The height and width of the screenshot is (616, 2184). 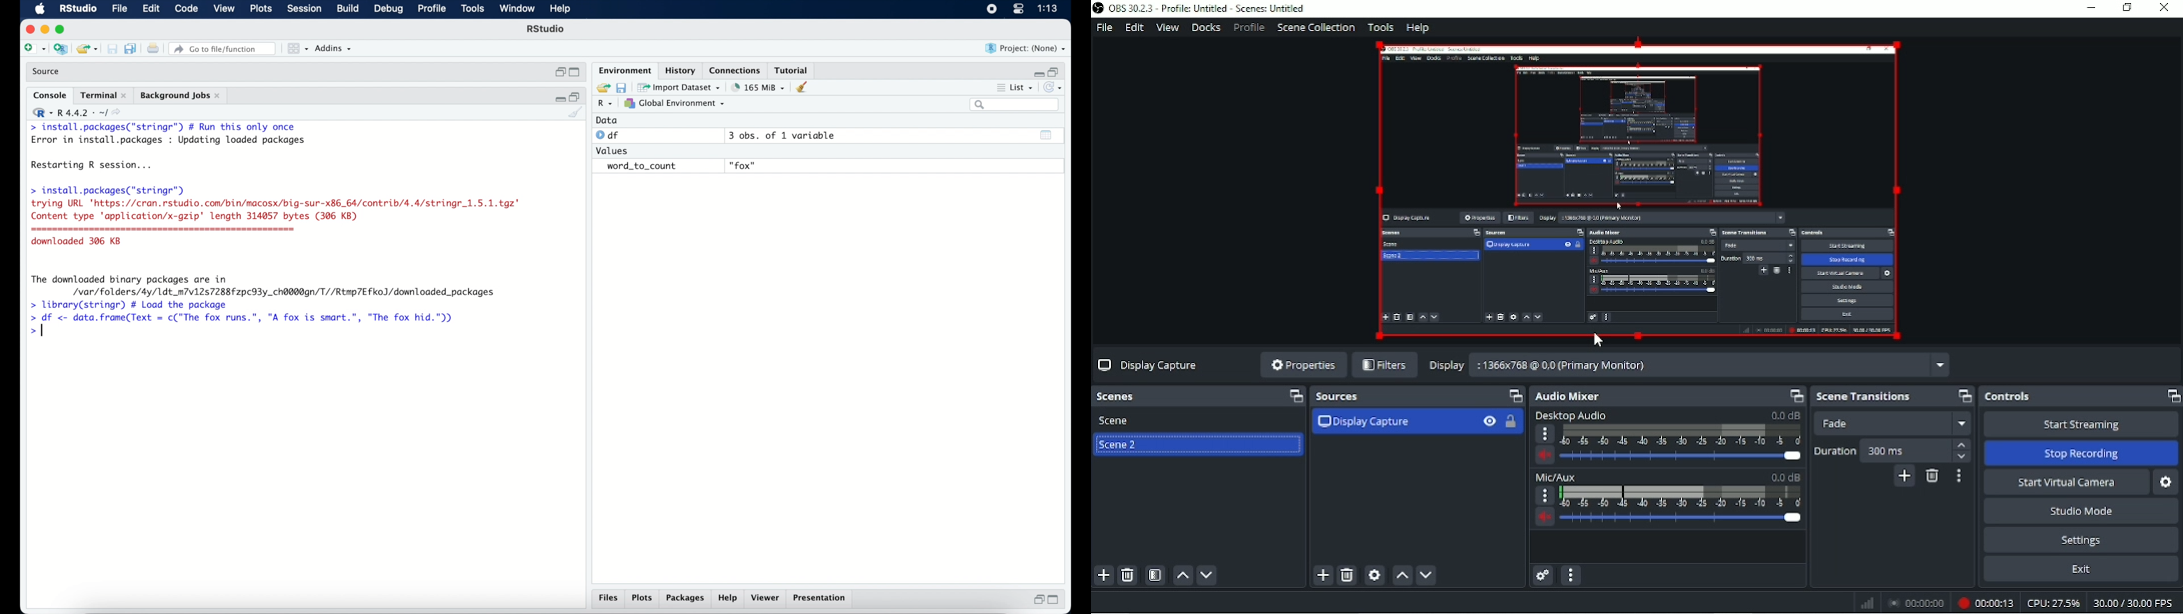 What do you see at coordinates (613, 150) in the screenshot?
I see `values` at bounding box center [613, 150].